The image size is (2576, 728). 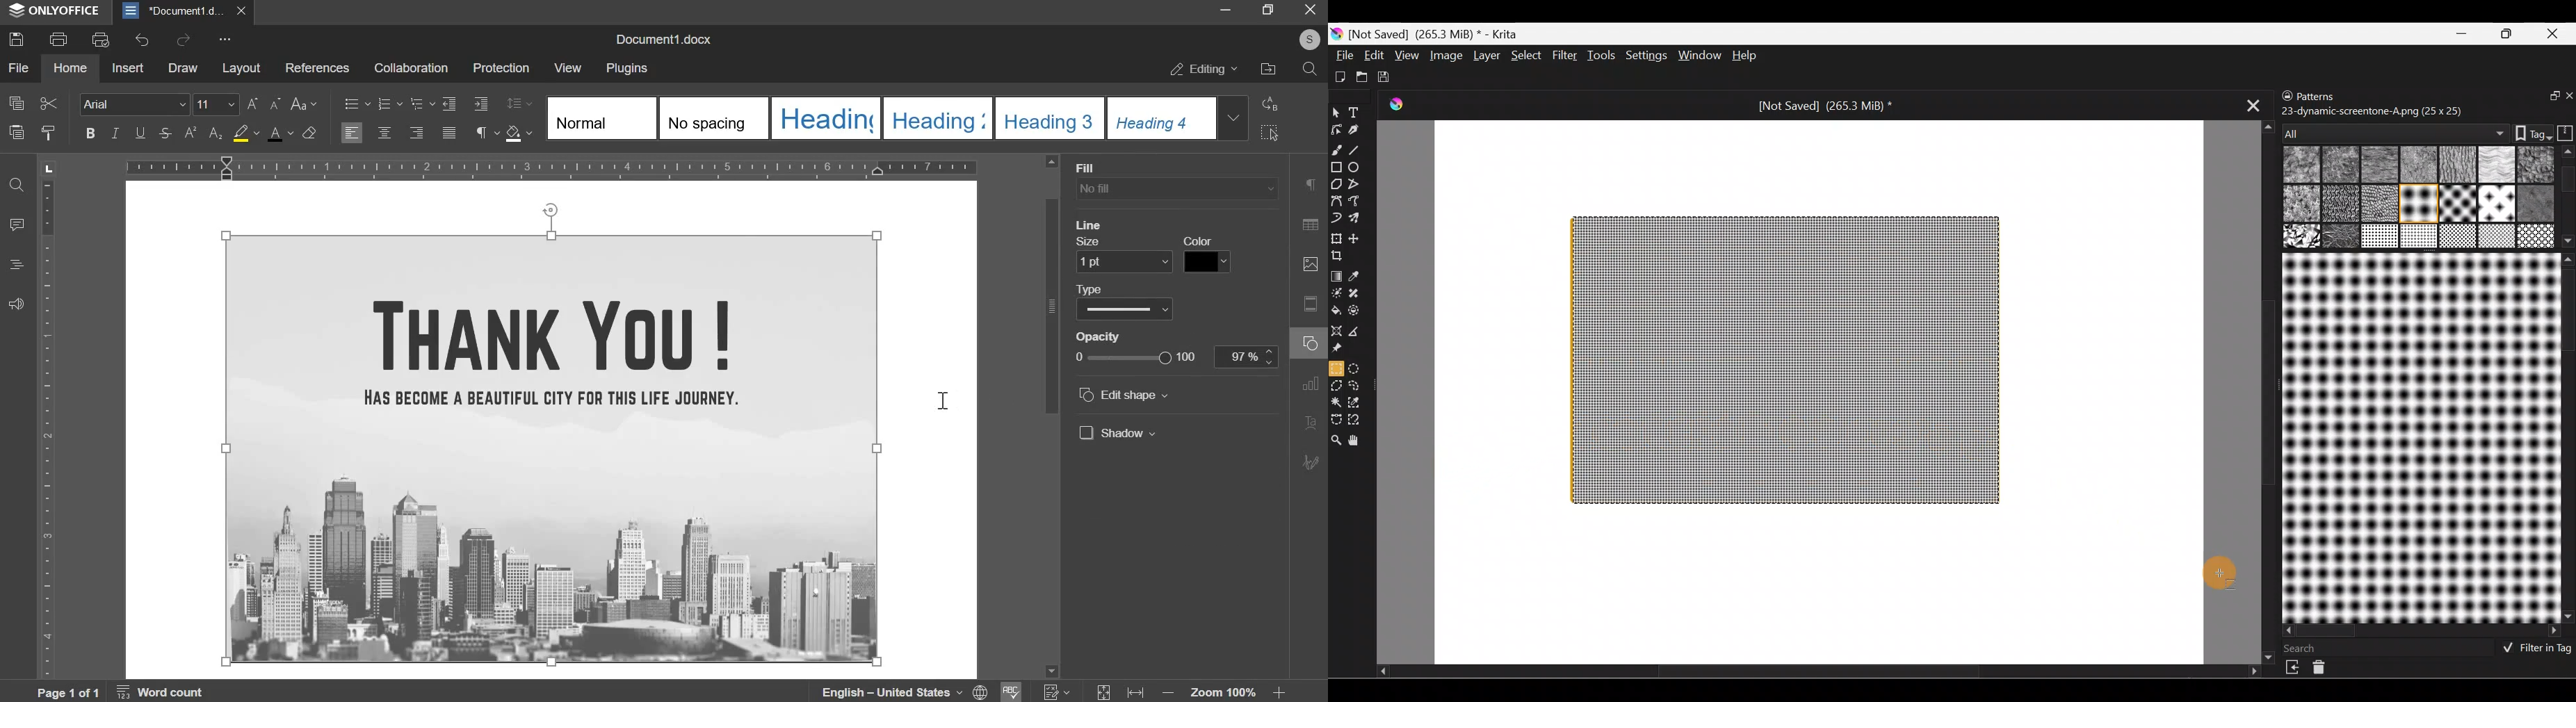 What do you see at coordinates (2420, 236) in the screenshot?
I see `17 texture_melt.png` at bounding box center [2420, 236].